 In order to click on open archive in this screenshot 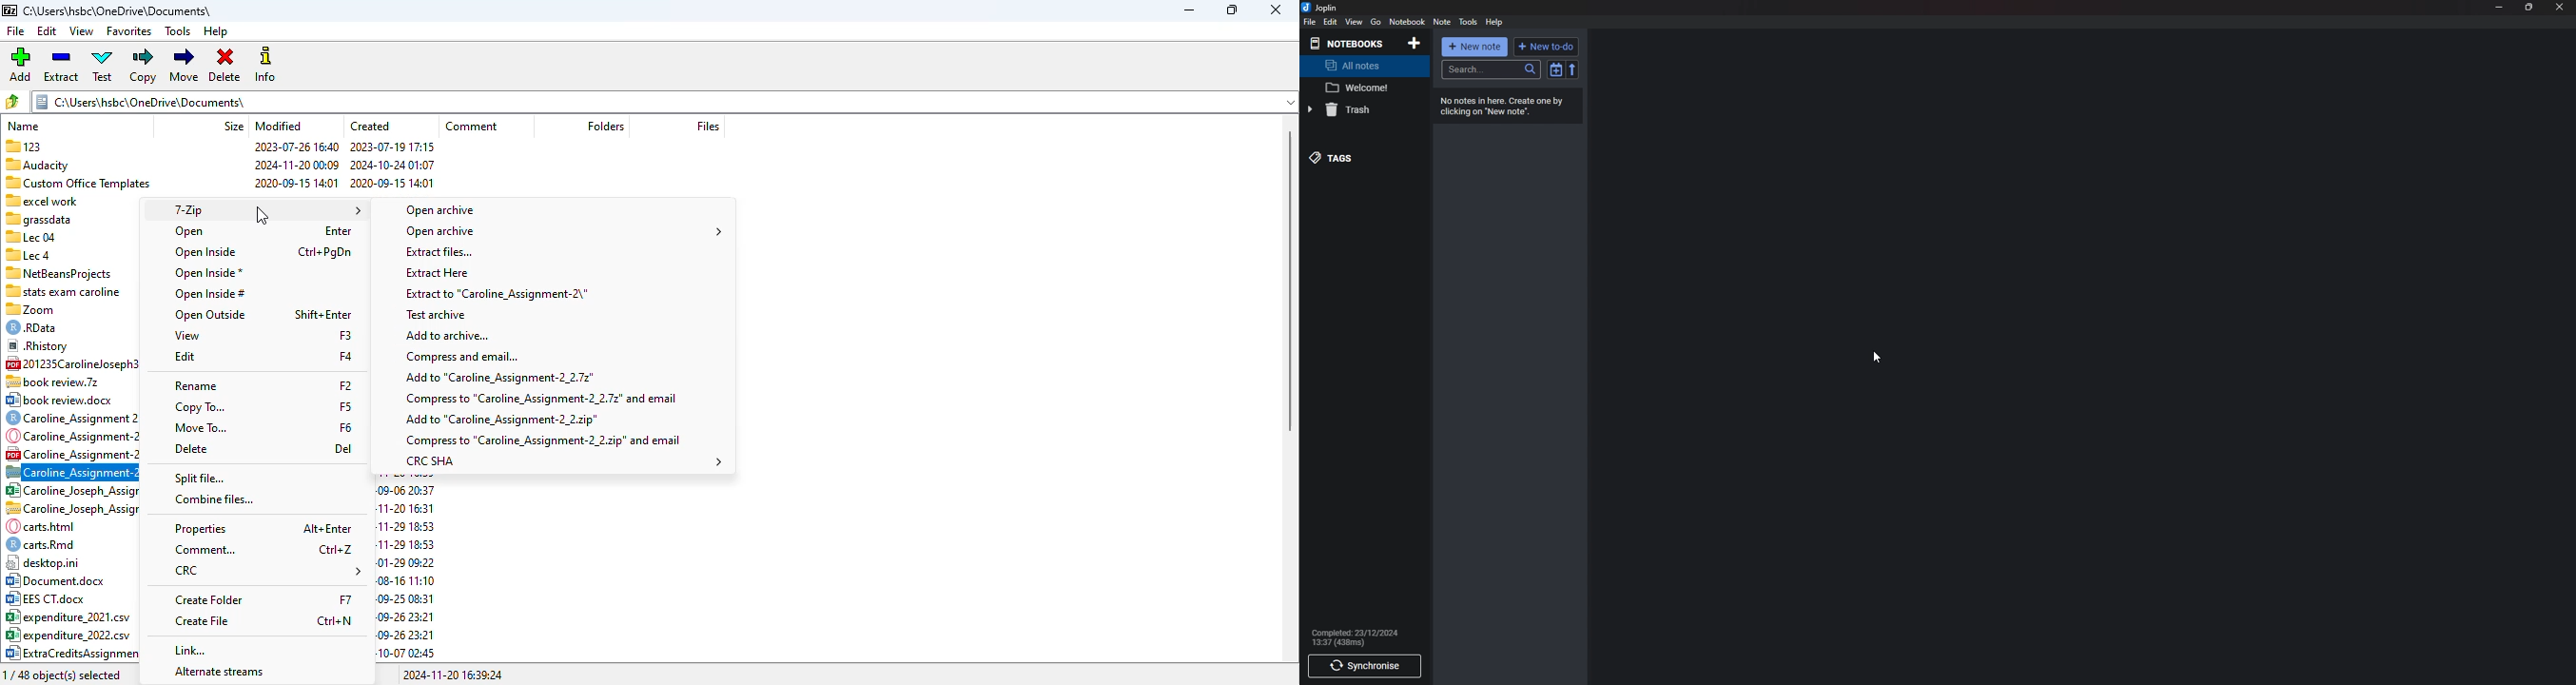, I will do `click(440, 210)`.